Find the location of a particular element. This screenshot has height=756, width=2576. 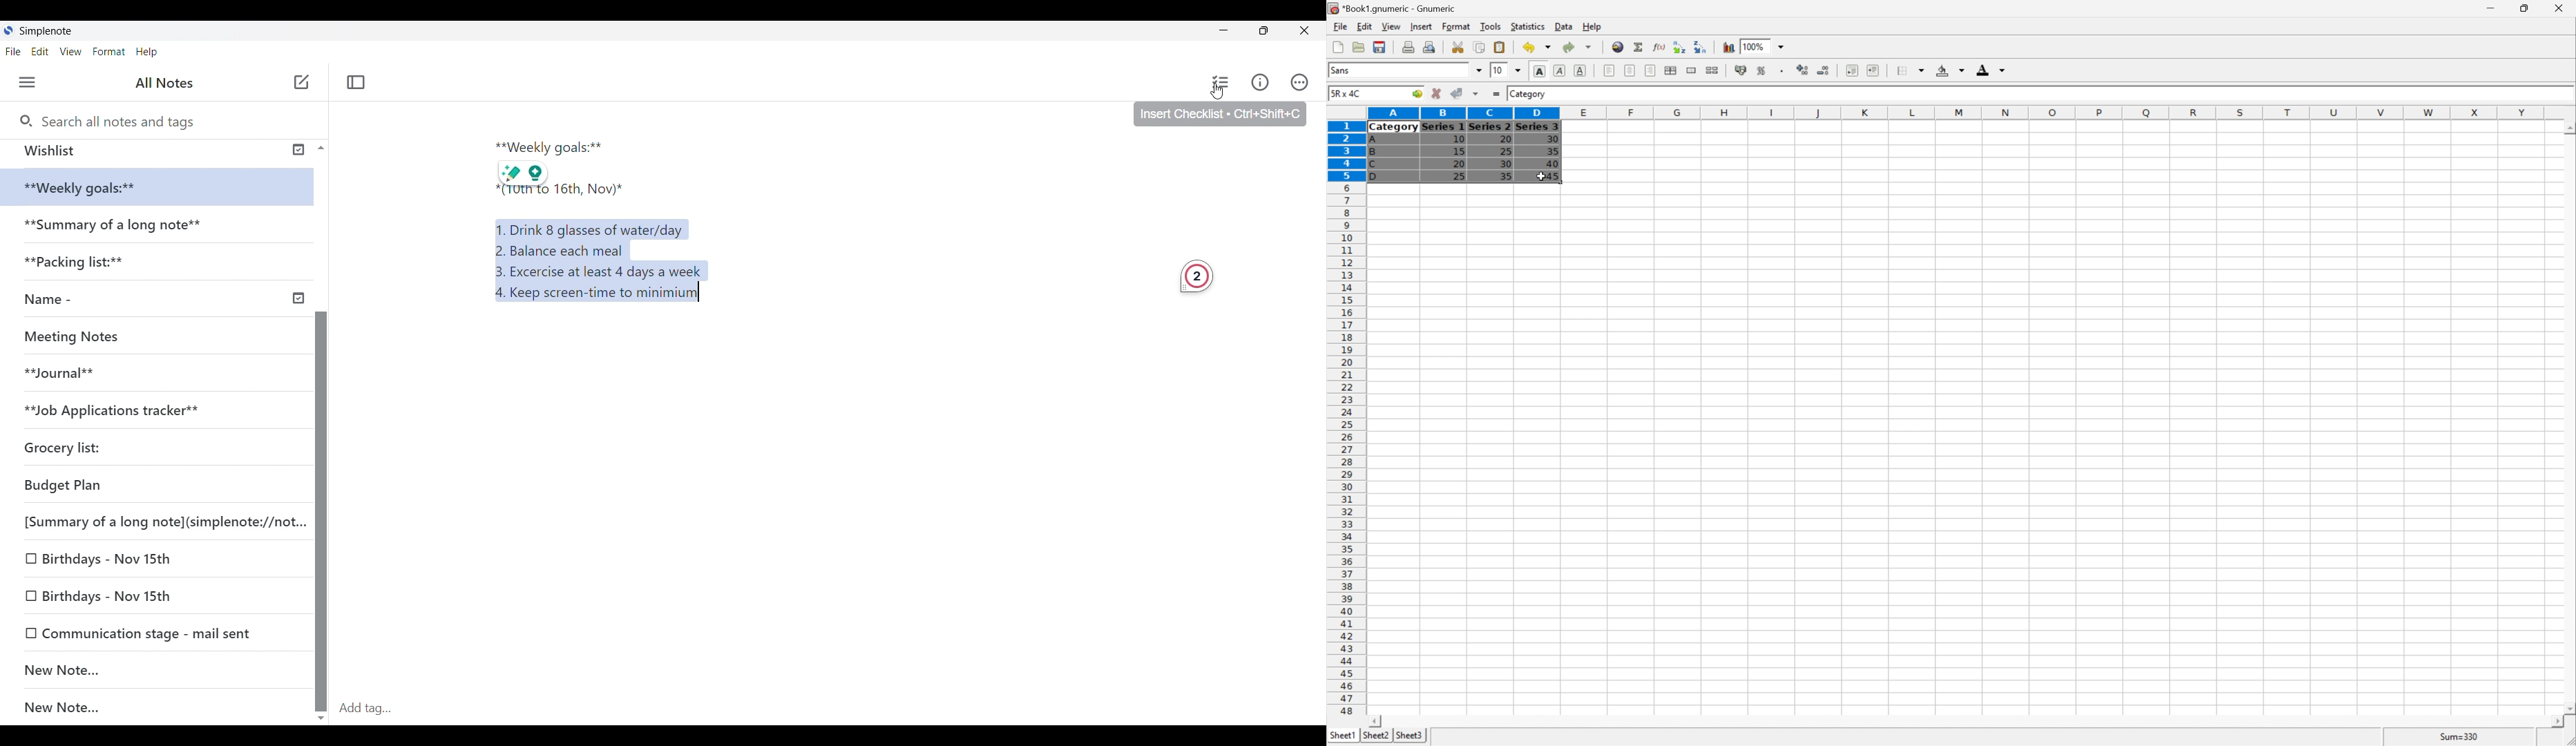

Merge a range of cells is located at coordinates (1691, 70).